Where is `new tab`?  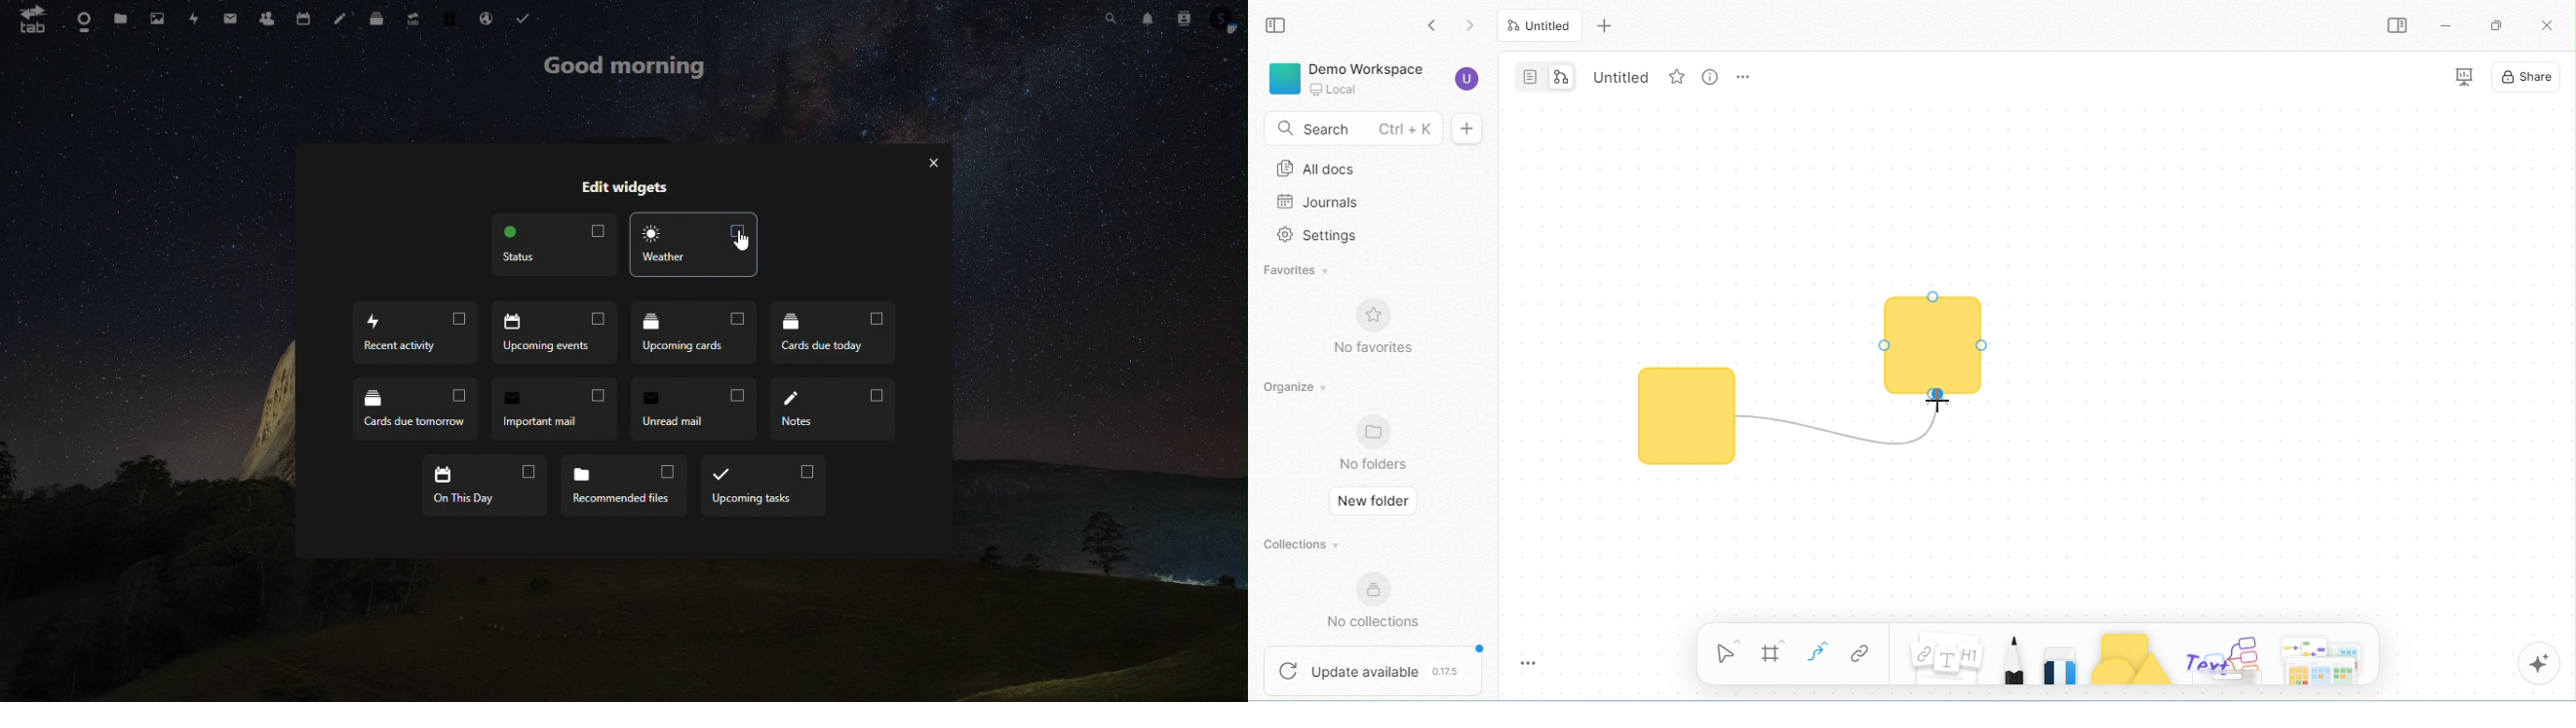
new tab is located at coordinates (1608, 25).